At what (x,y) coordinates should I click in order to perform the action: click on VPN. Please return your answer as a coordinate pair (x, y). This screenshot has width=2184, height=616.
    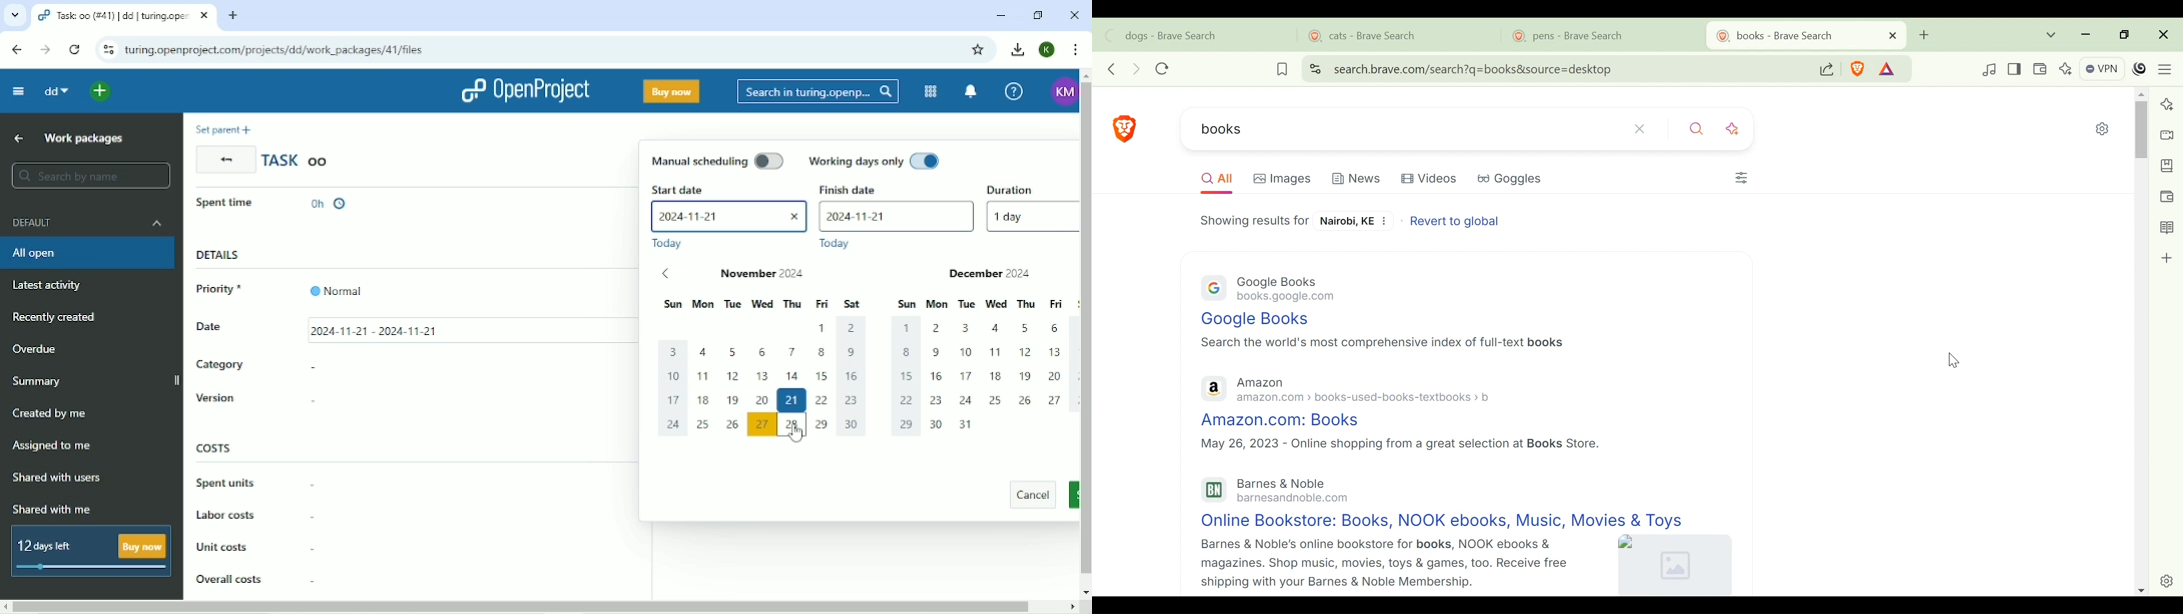
    Looking at the image, I should click on (2101, 68).